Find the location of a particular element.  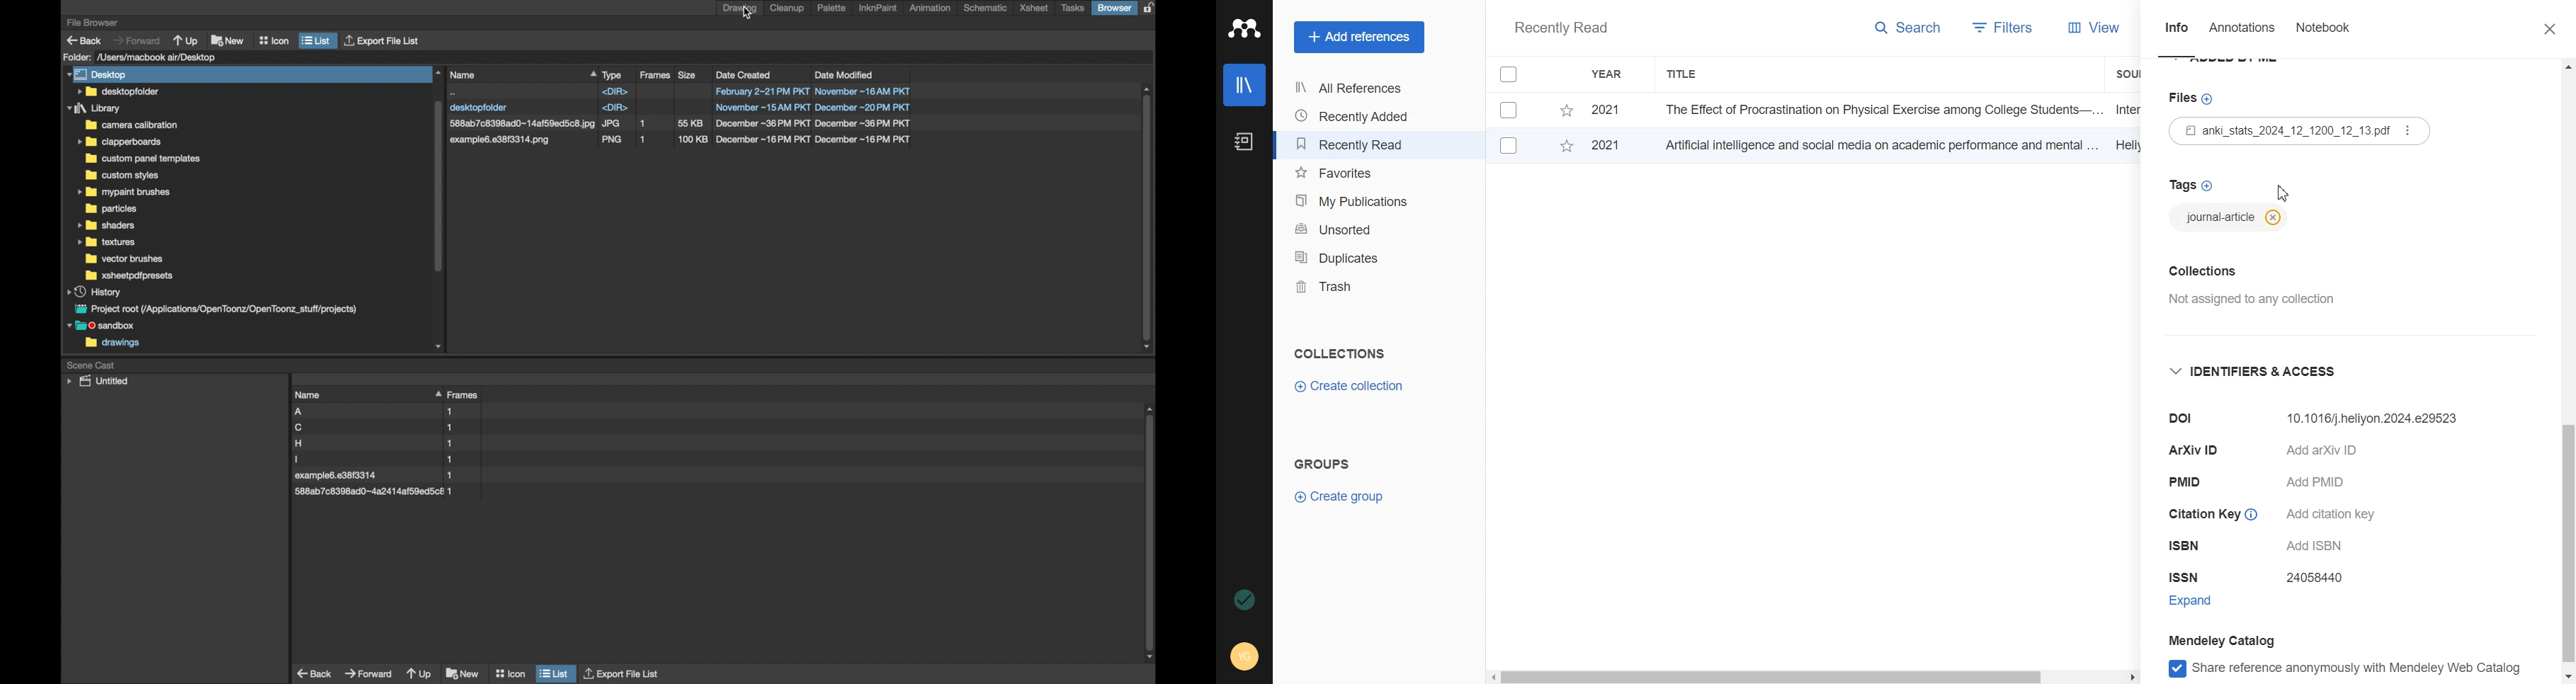

Checkbox is located at coordinates (1511, 74).